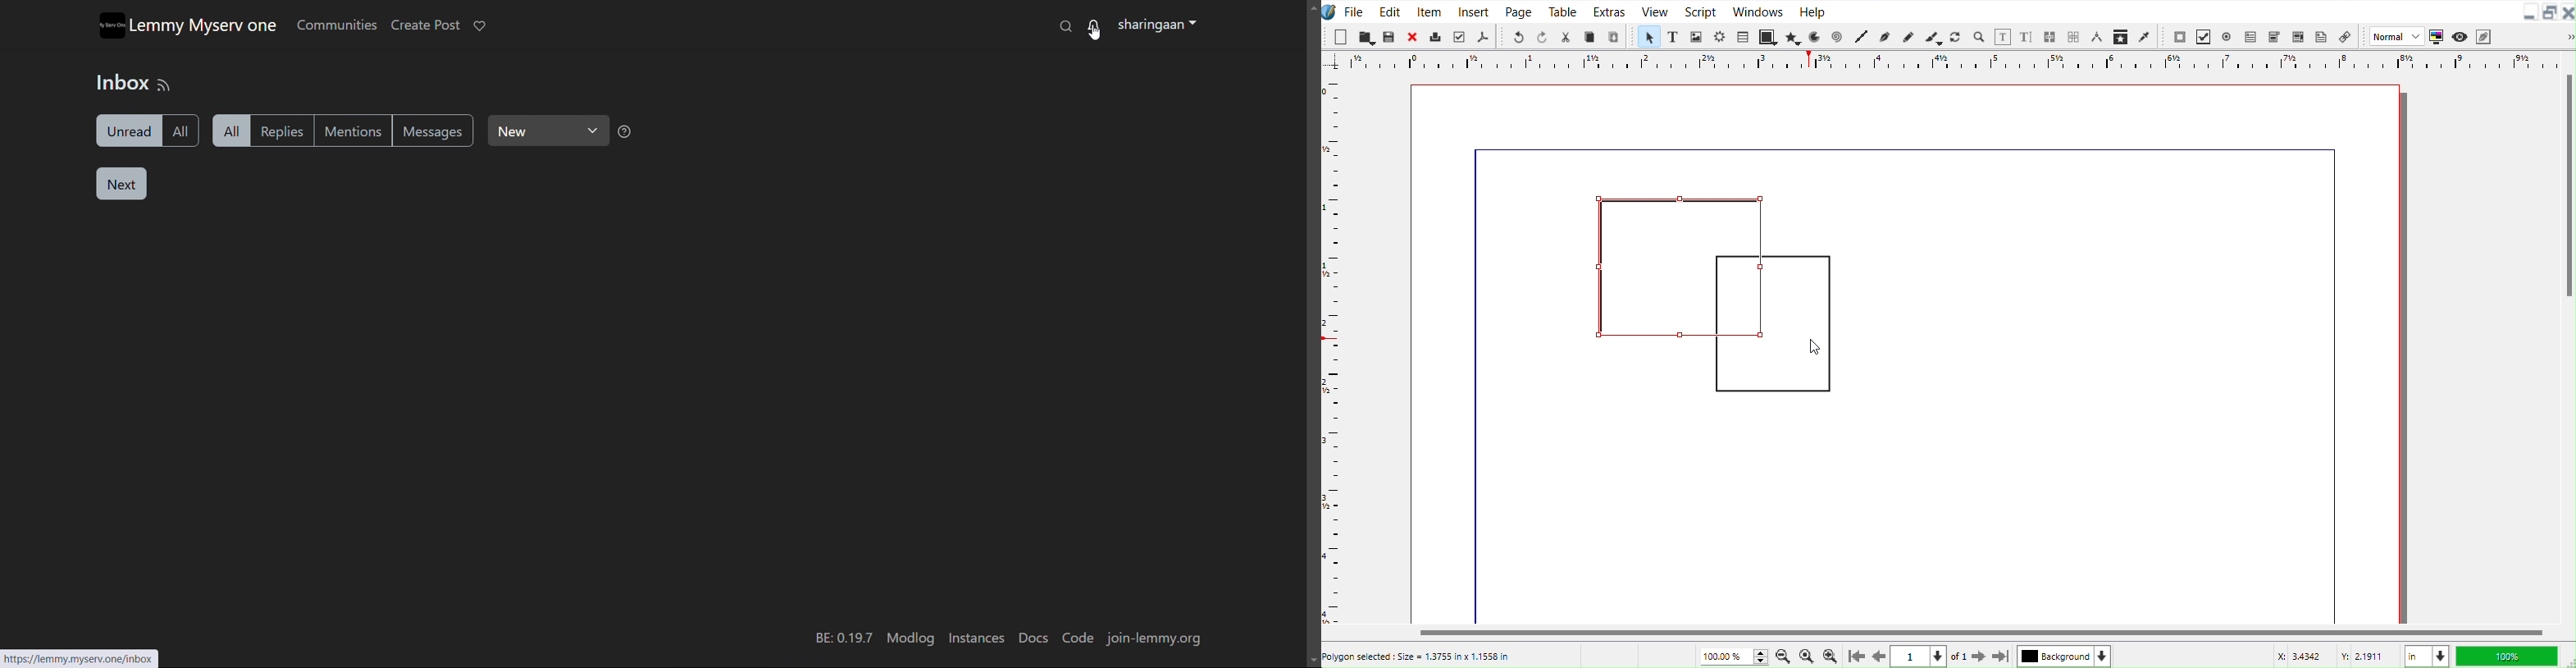 Image resolution: width=2576 pixels, height=672 pixels. Describe the element at coordinates (1566, 35) in the screenshot. I see `Cut` at that location.